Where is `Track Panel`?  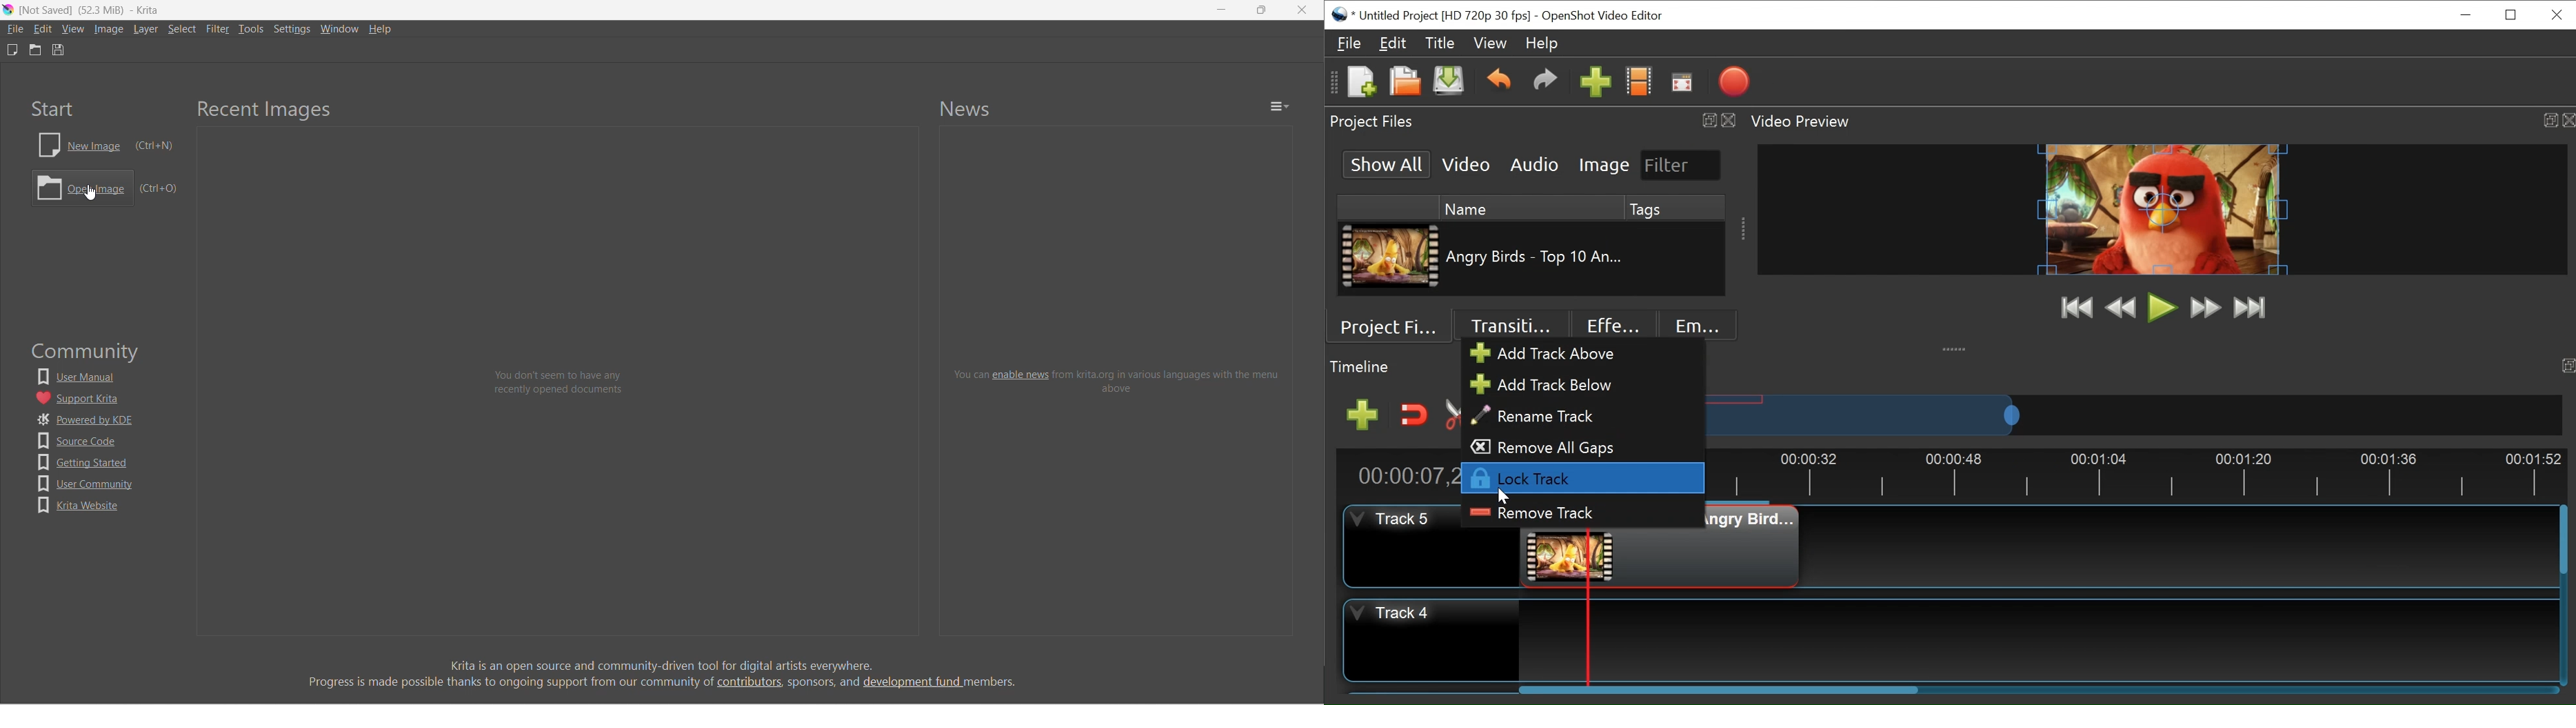 Track Panel is located at coordinates (2032, 640).